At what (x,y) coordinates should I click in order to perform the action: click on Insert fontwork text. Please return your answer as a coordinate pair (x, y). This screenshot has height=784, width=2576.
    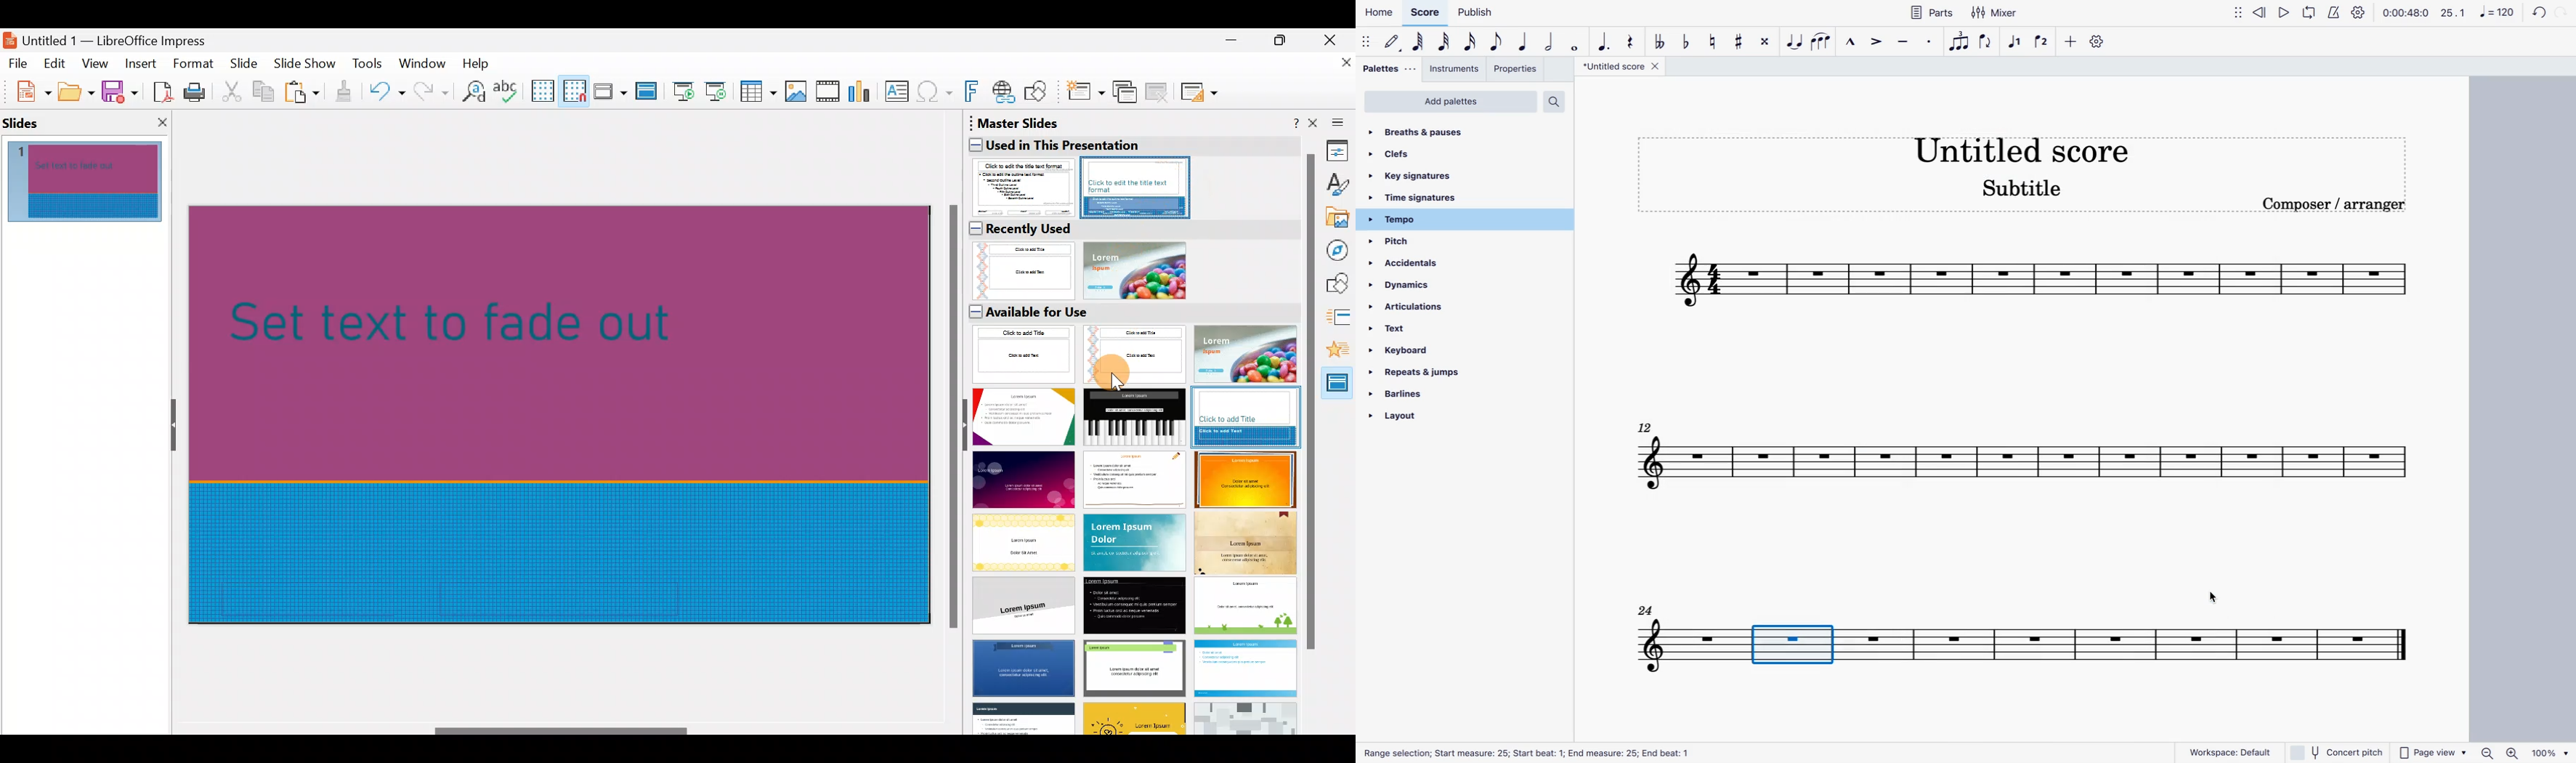
    Looking at the image, I should click on (974, 94).